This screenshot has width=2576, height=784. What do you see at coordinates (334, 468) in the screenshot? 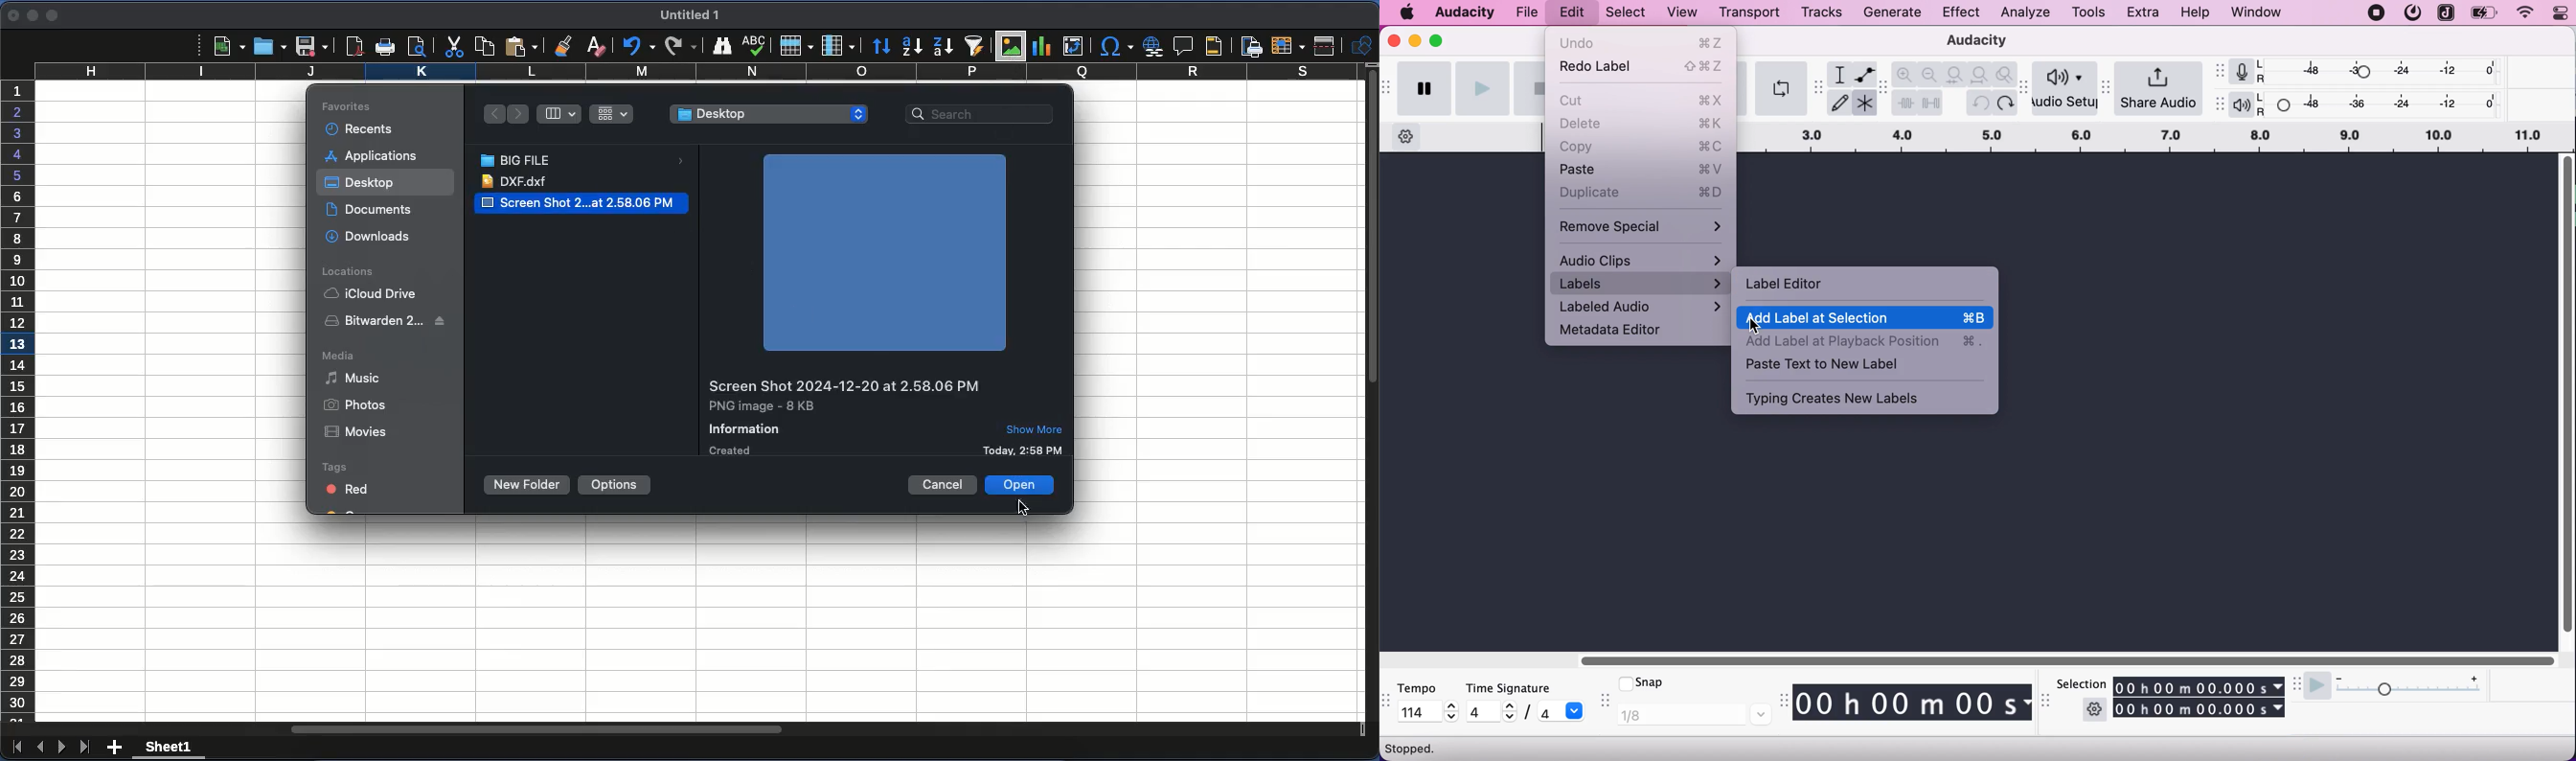
I see `tags` at bounding box center [334, 468].